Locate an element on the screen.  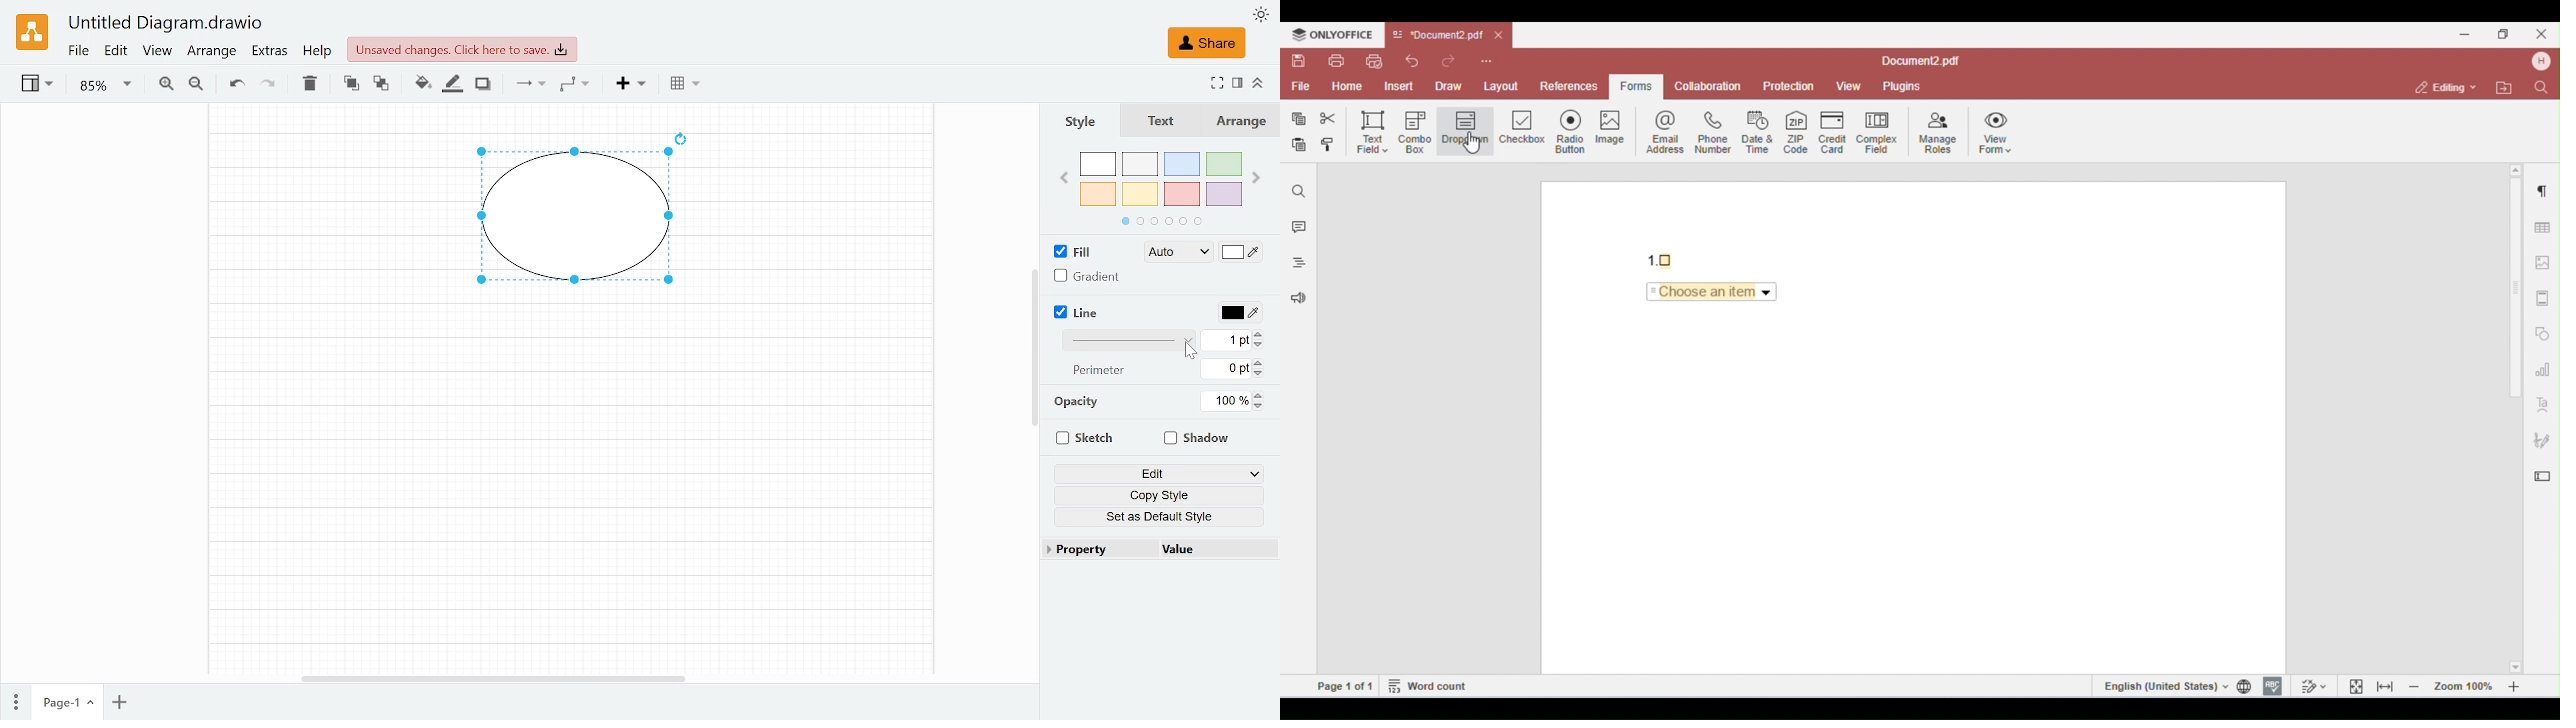
Shadow is located at coordinates (1199, 440).